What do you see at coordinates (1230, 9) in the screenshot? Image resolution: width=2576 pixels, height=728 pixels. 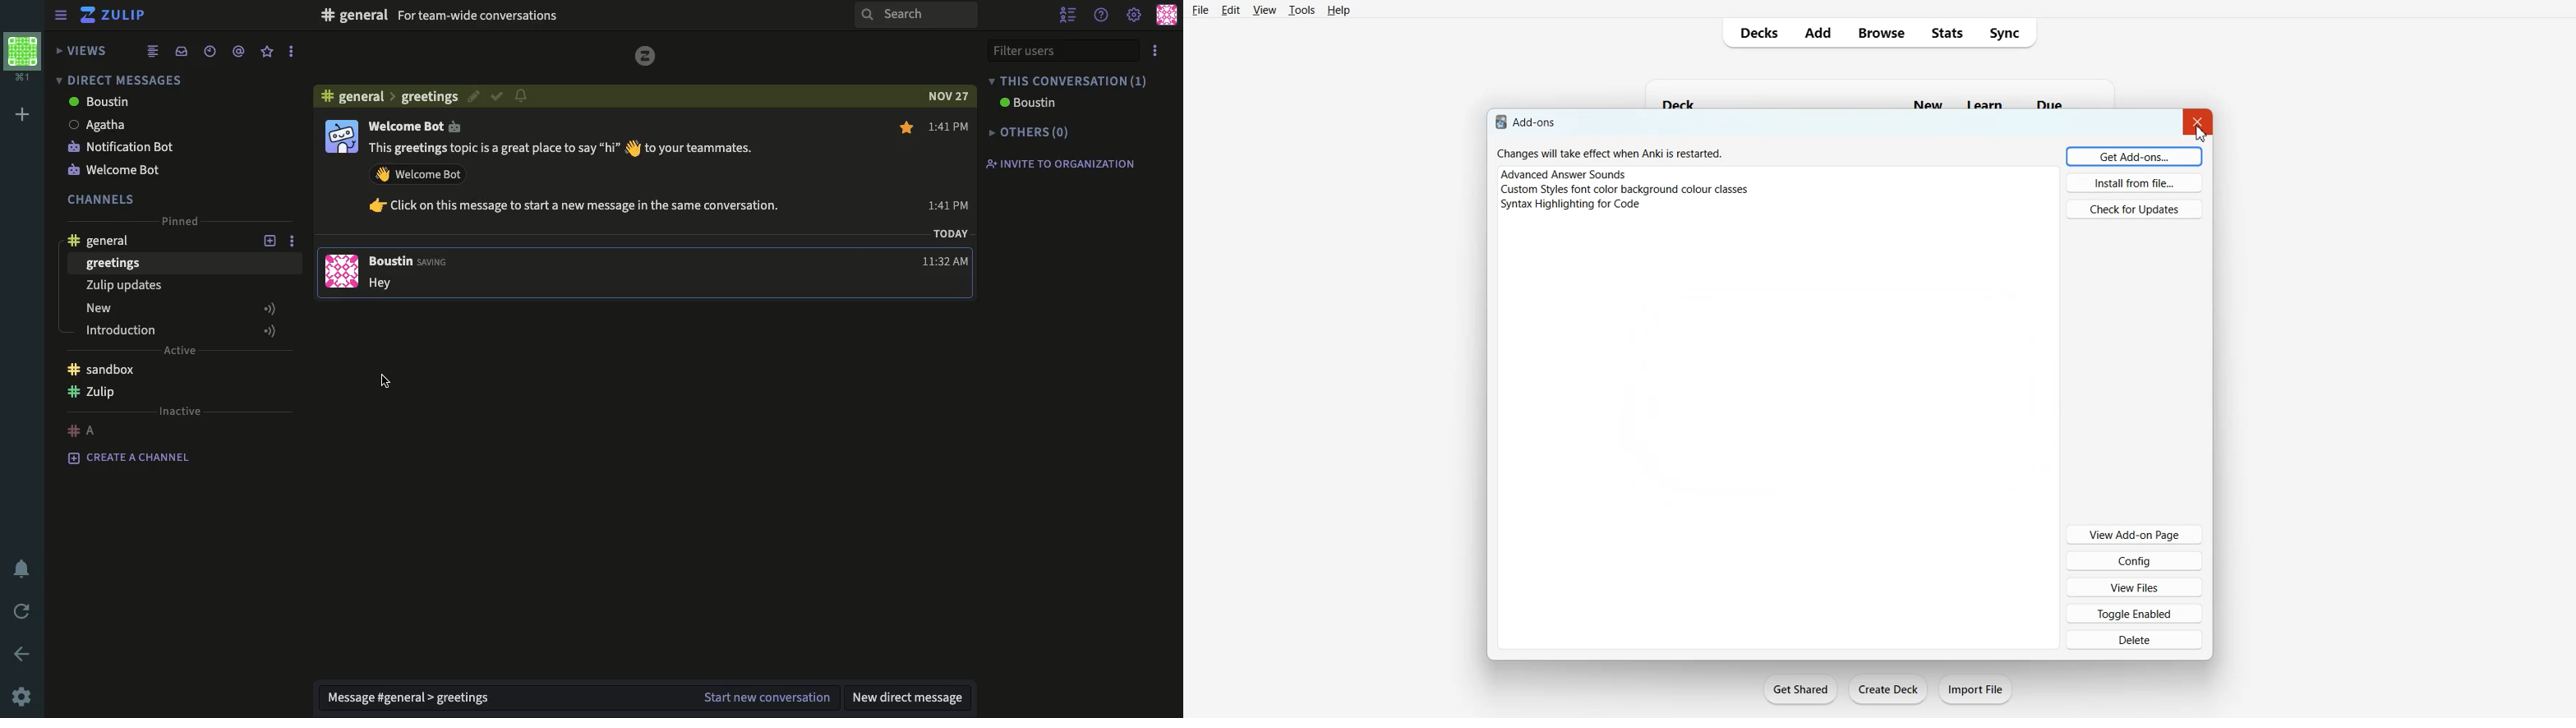 I see `Edit` at bounding box center [1230, 9].